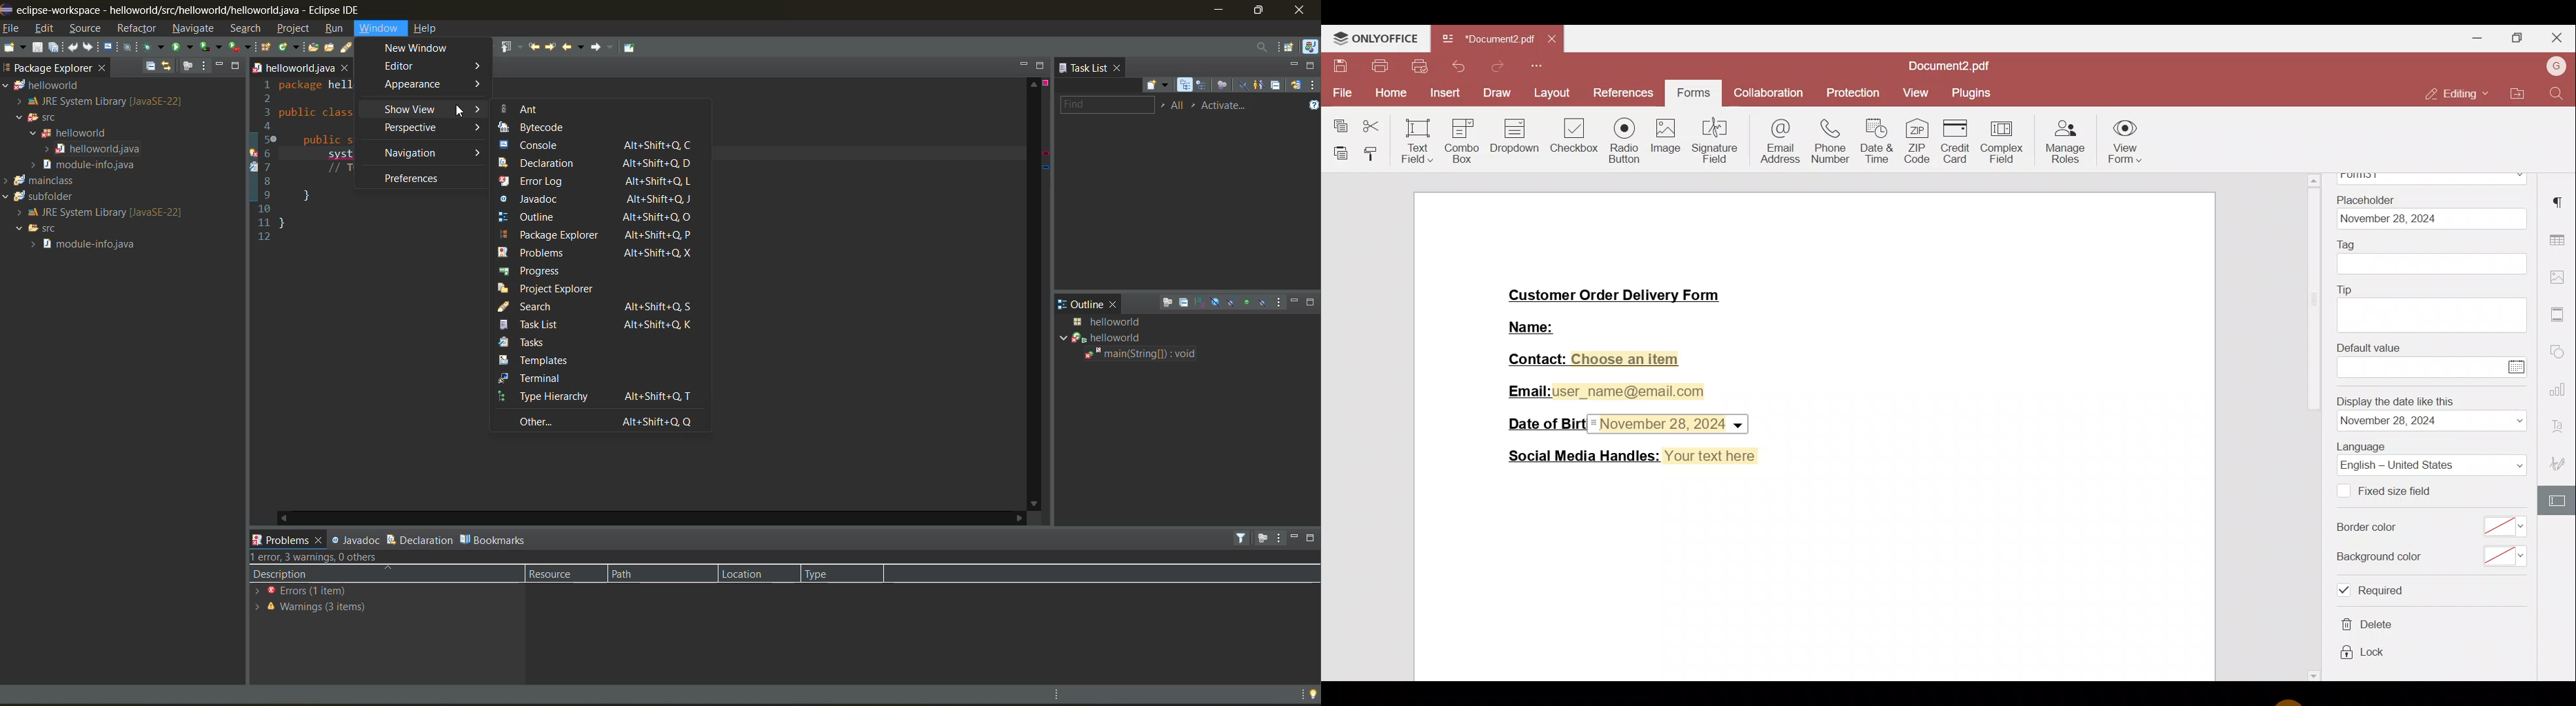 Image resolution: width=2576 pixels, height=728 pixels. Describe the element at coordinates (1550, 40) in the screenshot. I see `Close tab` at that location.